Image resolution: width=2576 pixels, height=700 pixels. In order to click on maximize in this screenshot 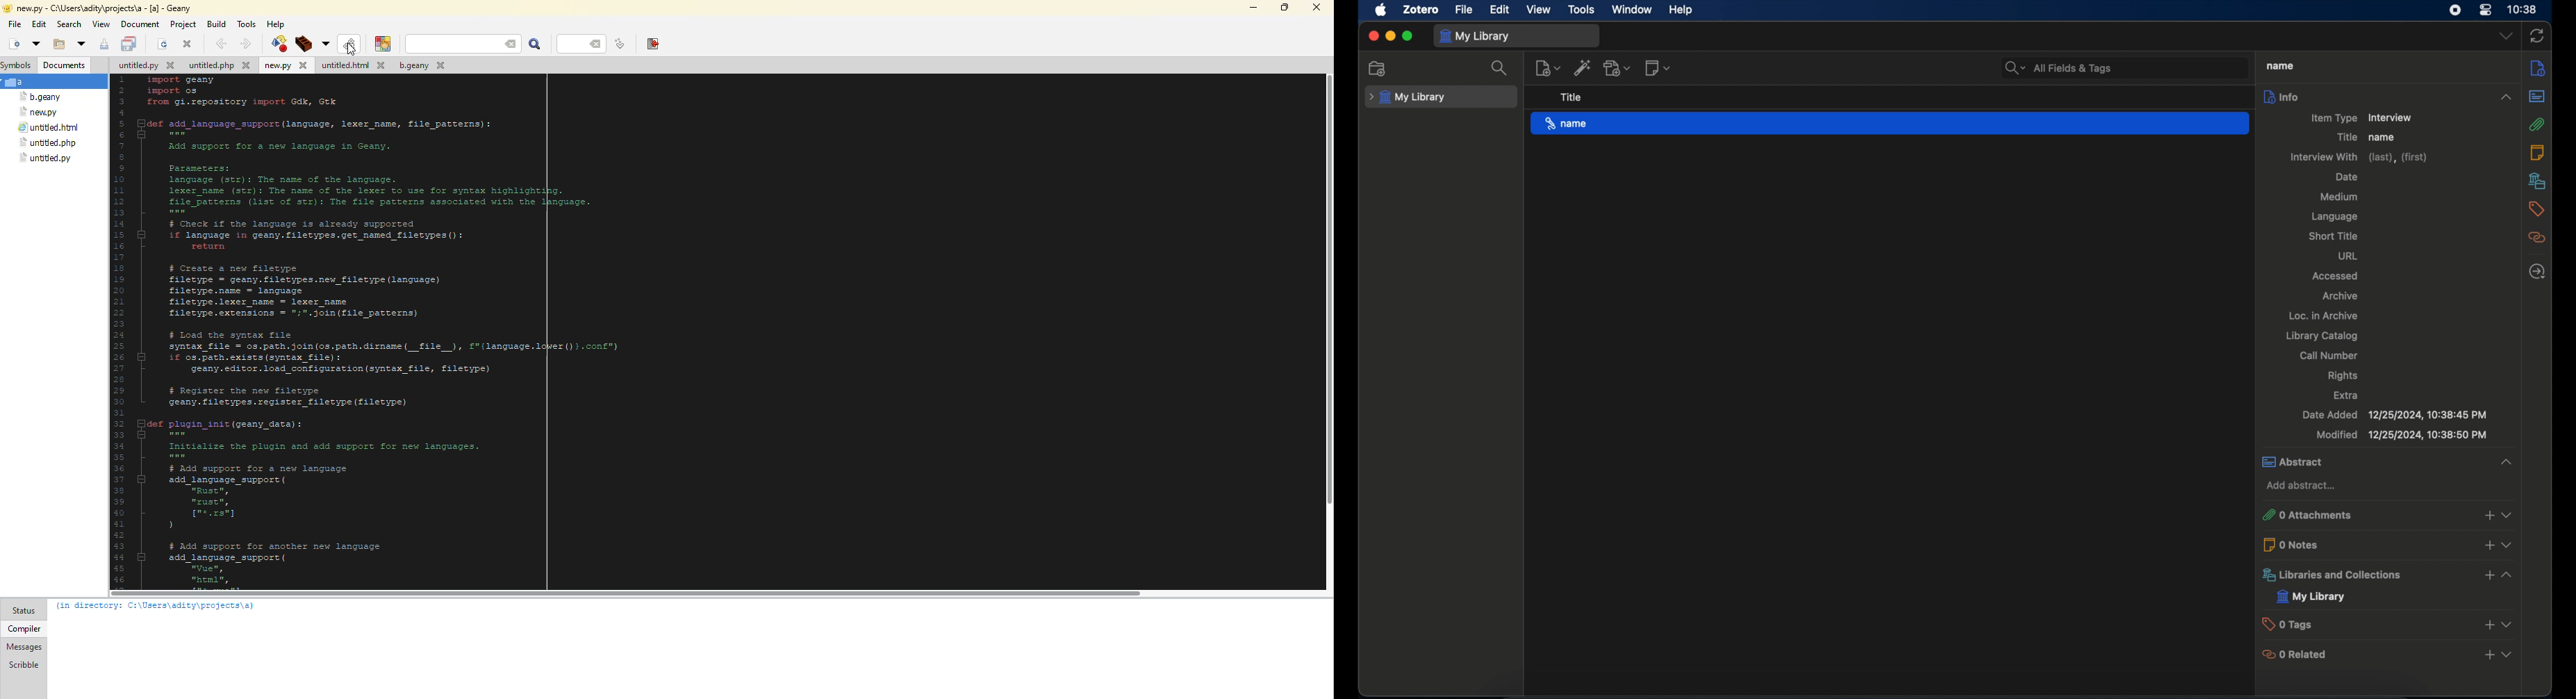, I will do `click(1408, 36)`.